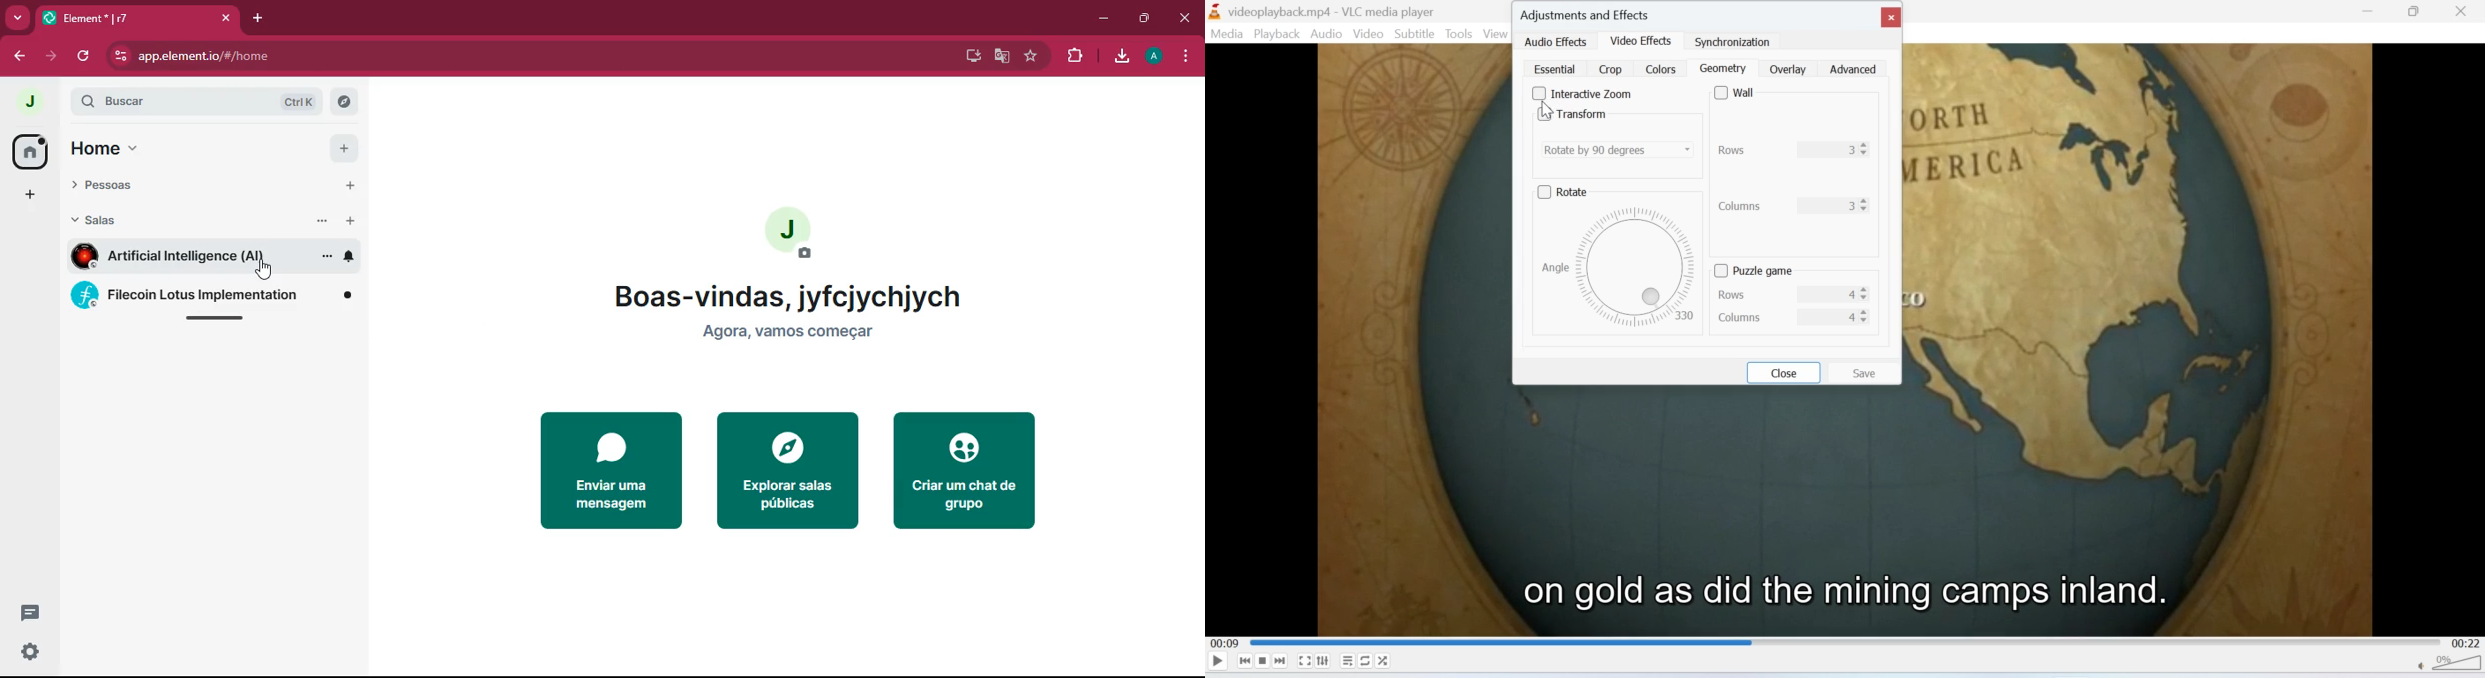 The image size is (2492, 700). Describe the element at coordinates (1074, 56) in the screenshot. I see `extensions` at that location.